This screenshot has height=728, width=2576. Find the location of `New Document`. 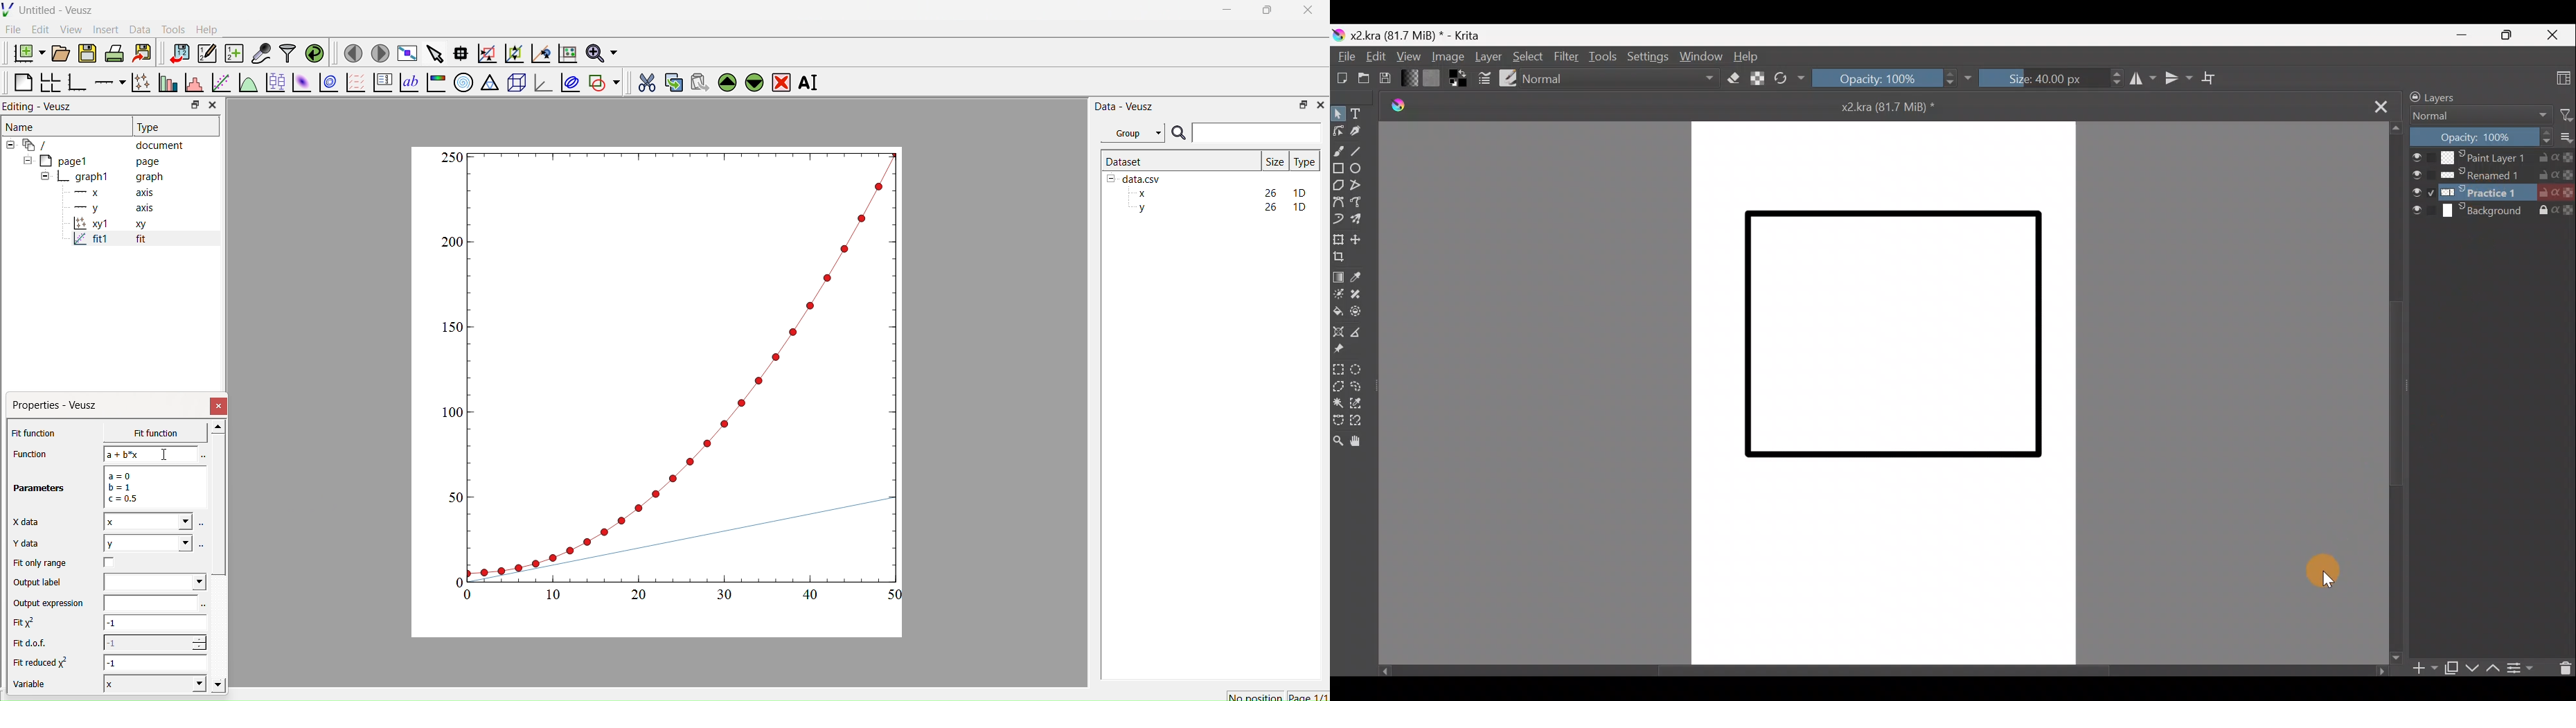

New Document is located at coordinates (26, 51).